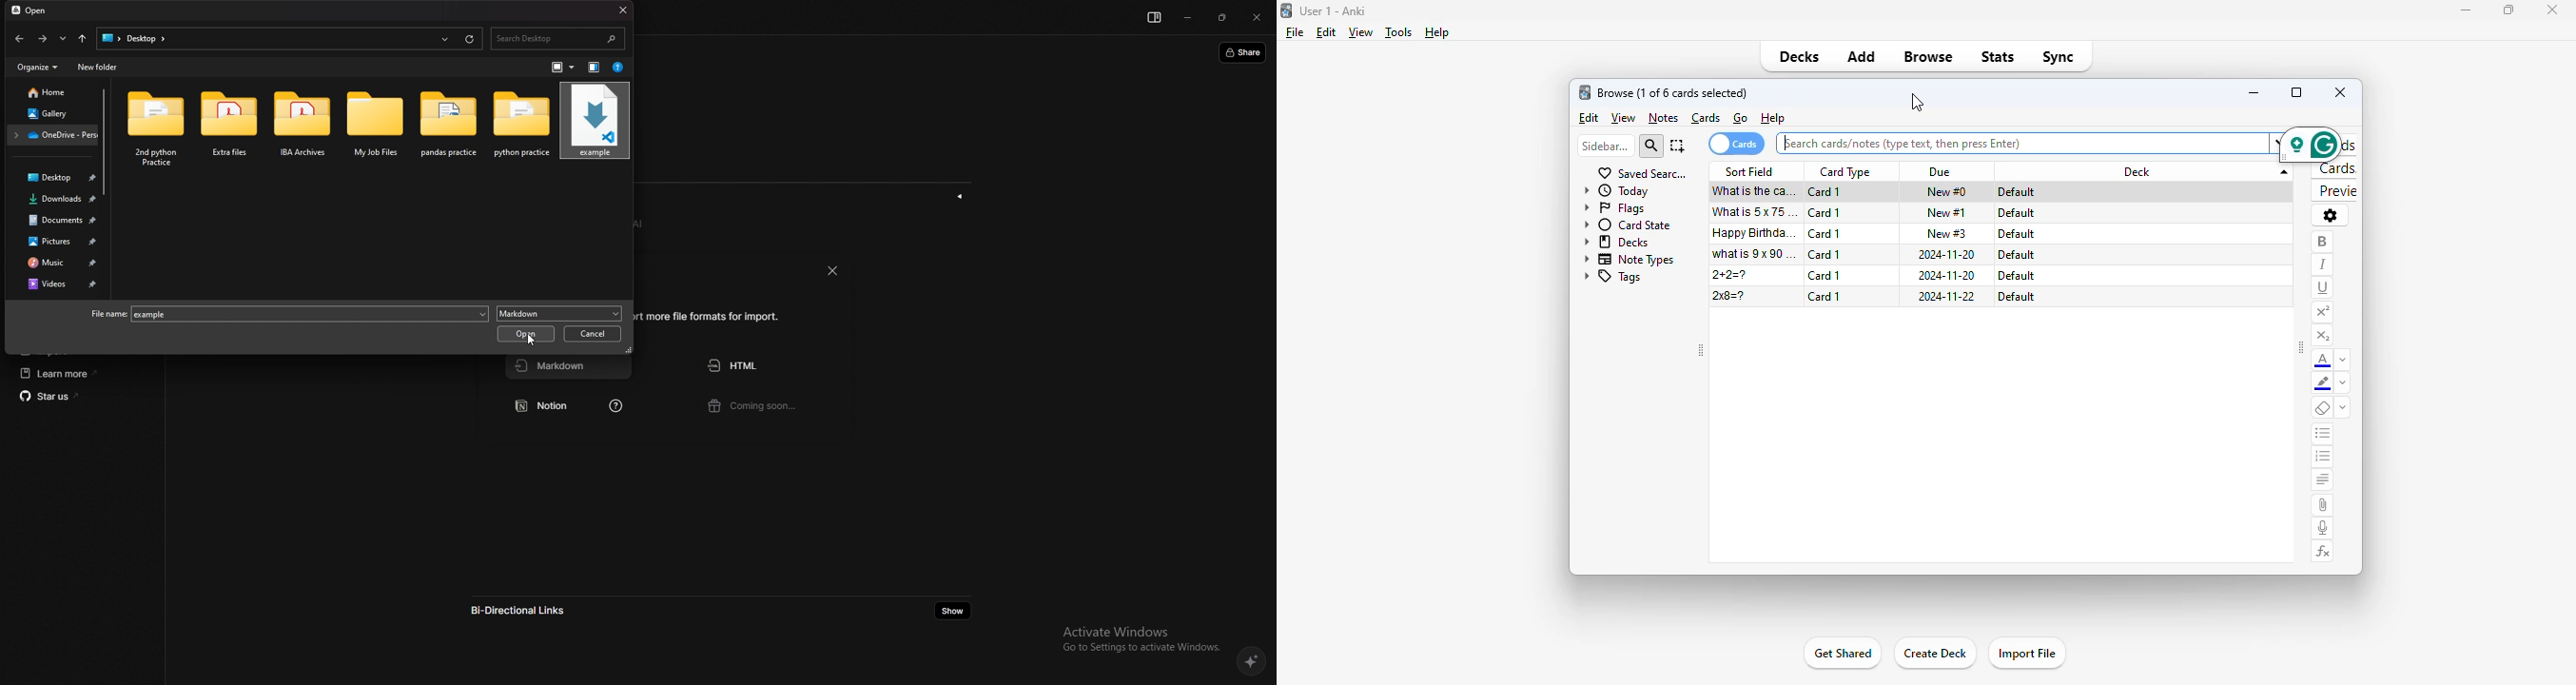  Describe the element at coordinates (2324, 288) in the screenshot. I see `underline` at that location.